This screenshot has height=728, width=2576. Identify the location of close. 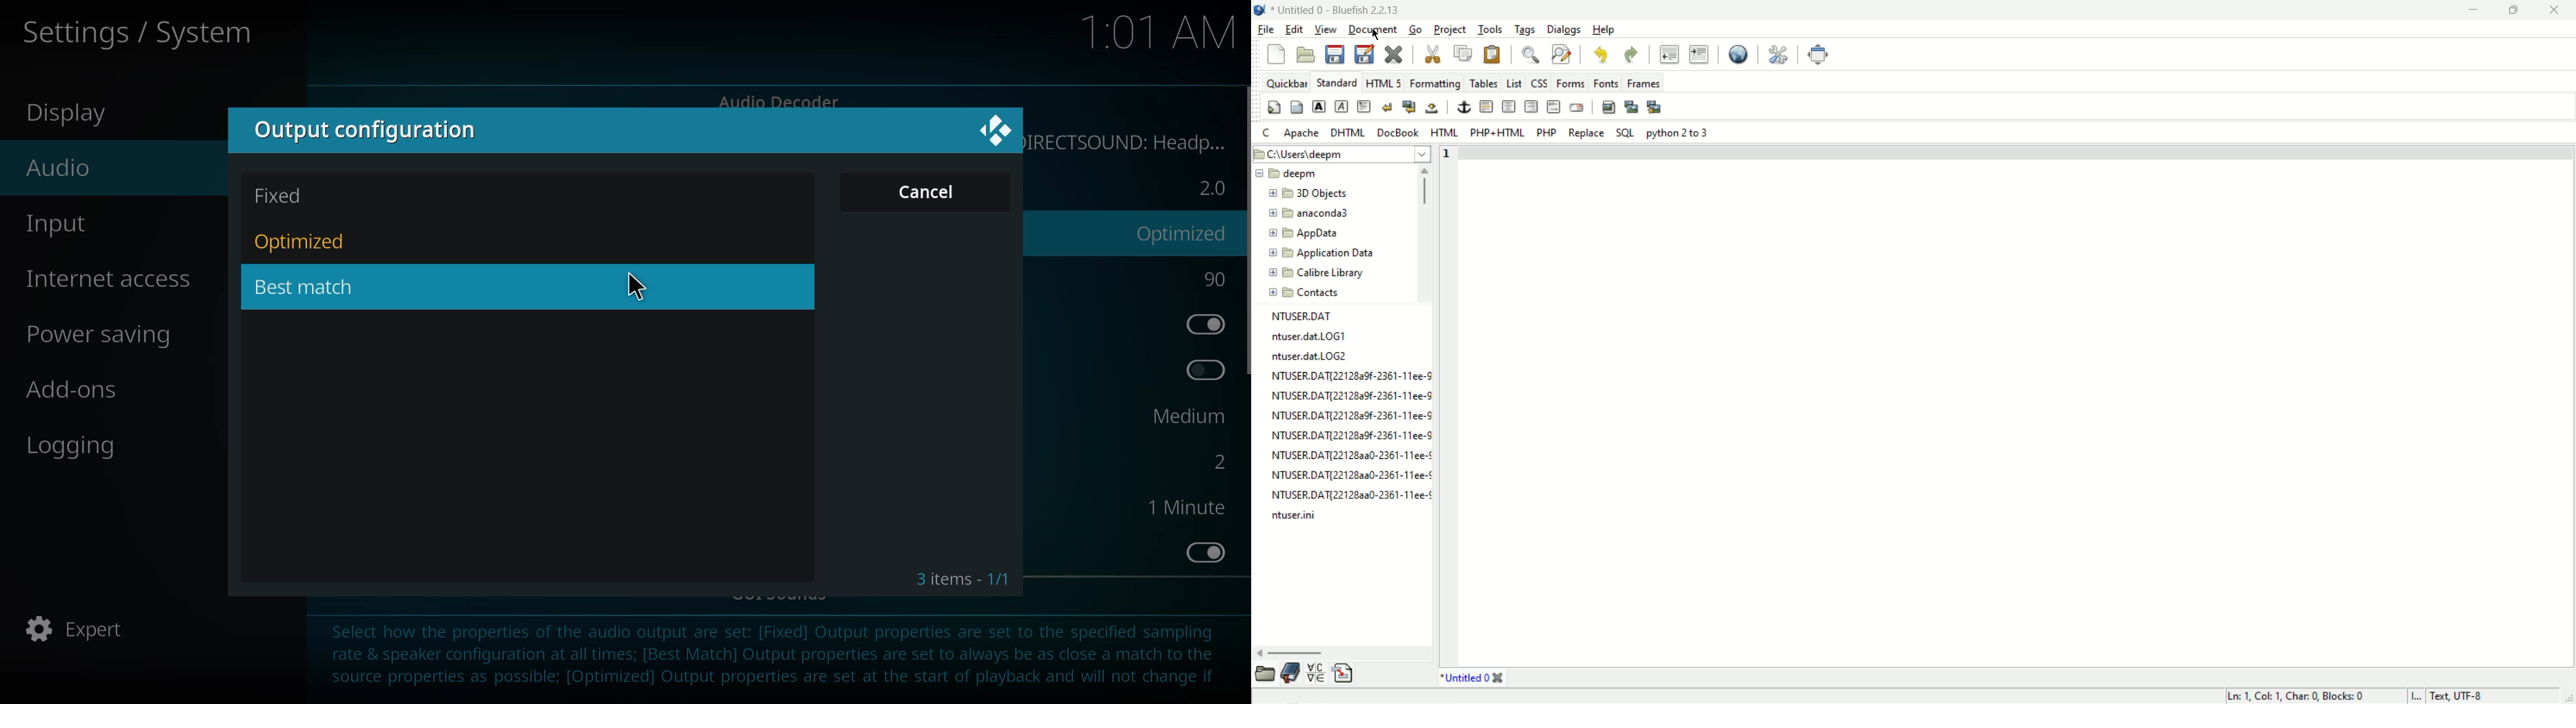
(995, 127).